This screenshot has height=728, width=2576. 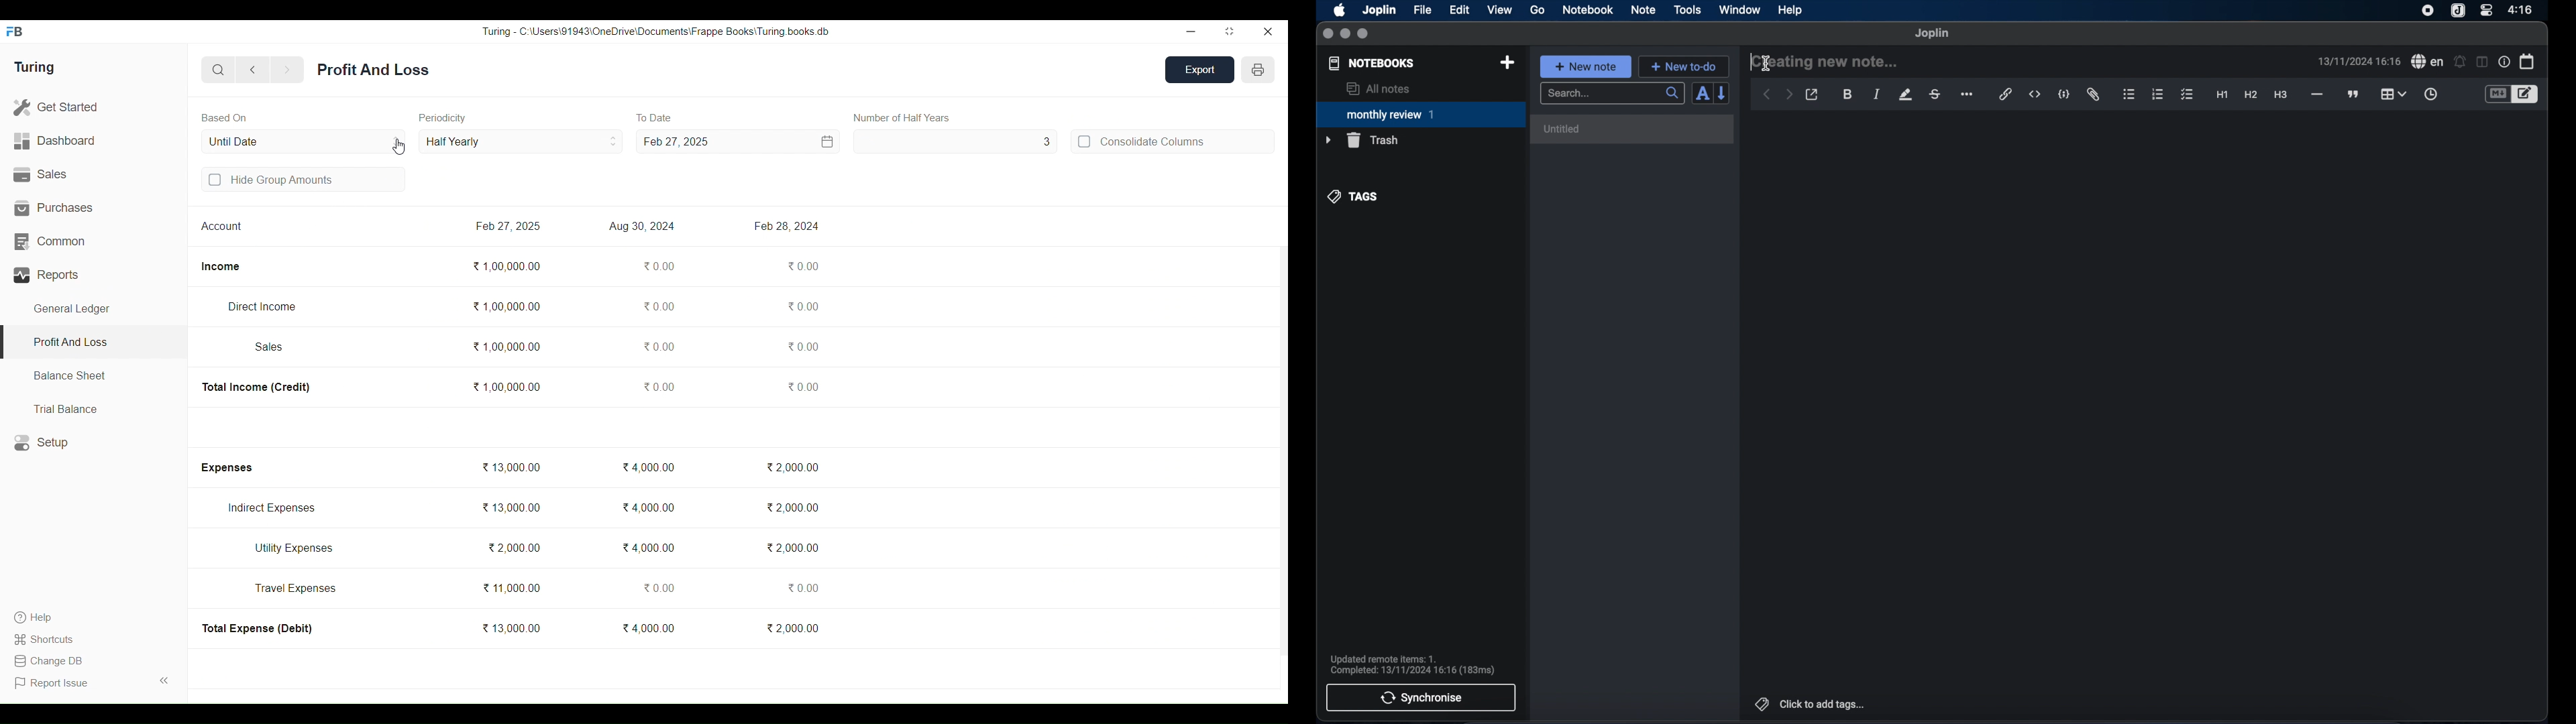 What do you see at coordinates (2093, 95) in the screenshot?
I see `attach file` at bounding box center [2093, 95].